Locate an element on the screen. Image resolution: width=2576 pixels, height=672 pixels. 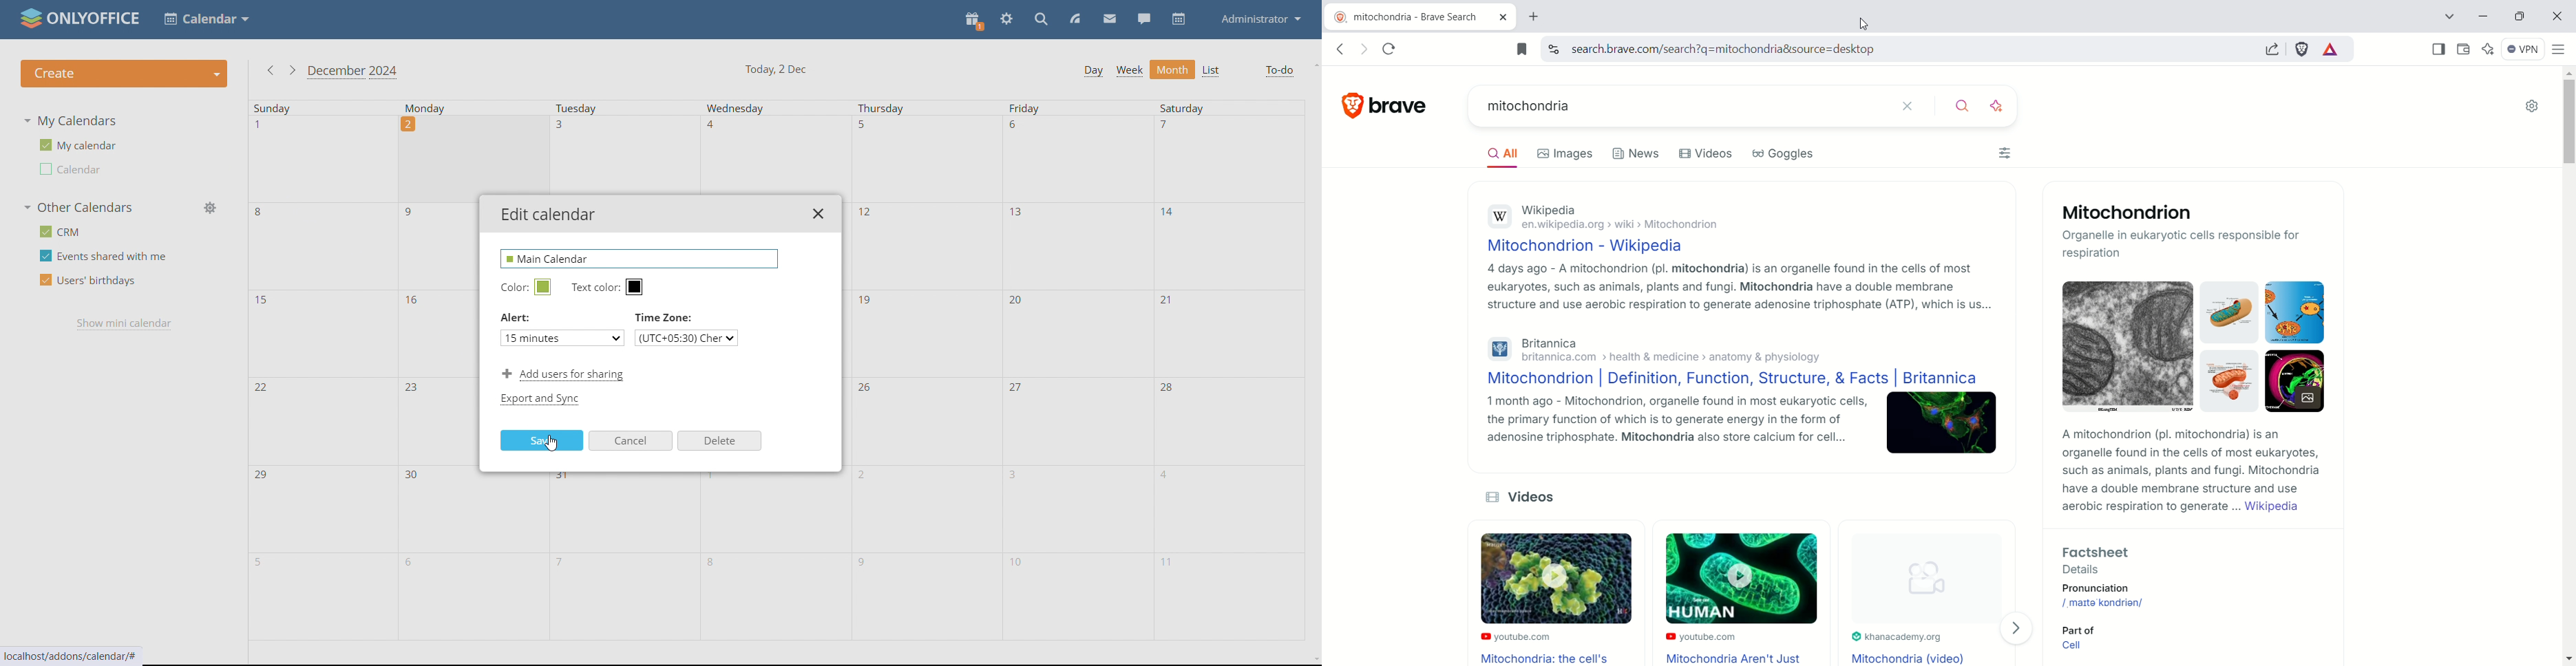
VPN is located at coordinates (2526, 50).